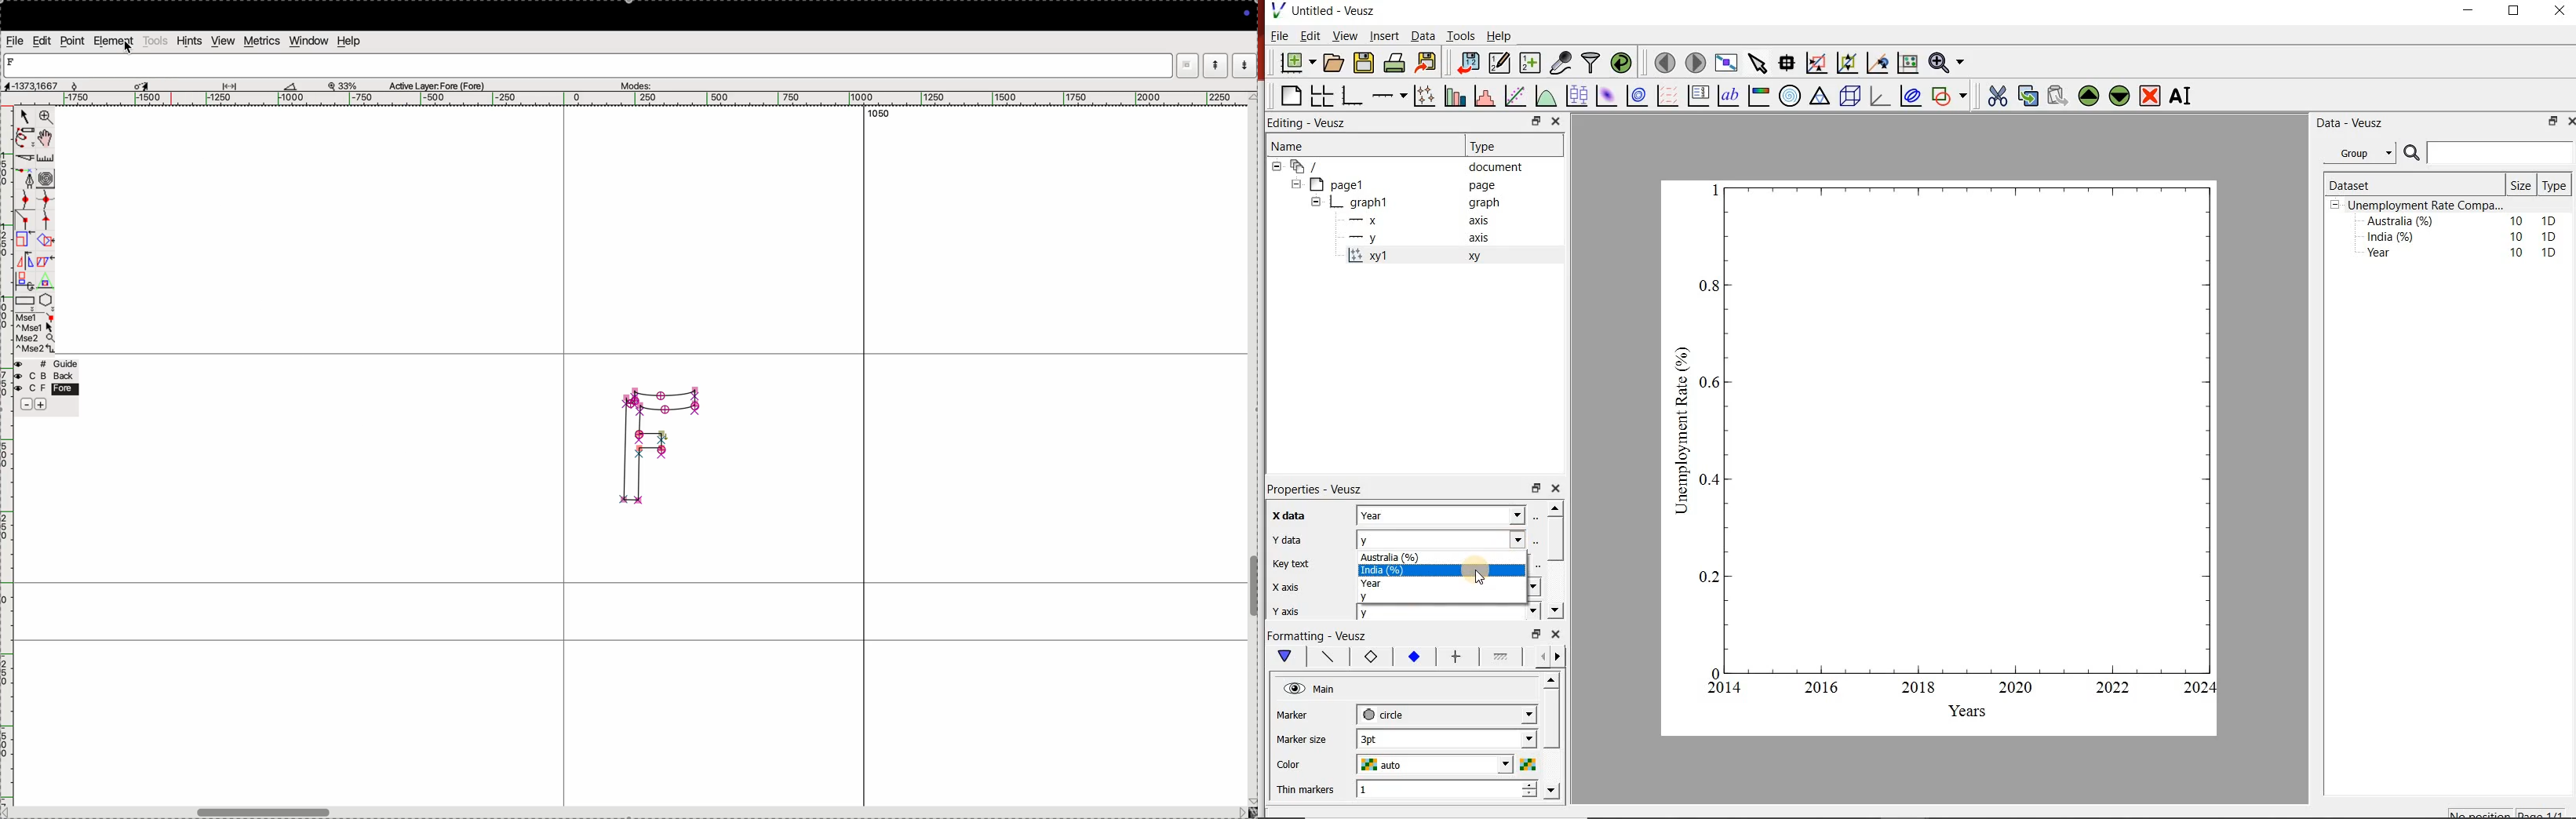 This screenshot has height=840, width=2576. Describe the element at coordinates (1949, 96) in the screenshot. I see `add a shapes` at that location.